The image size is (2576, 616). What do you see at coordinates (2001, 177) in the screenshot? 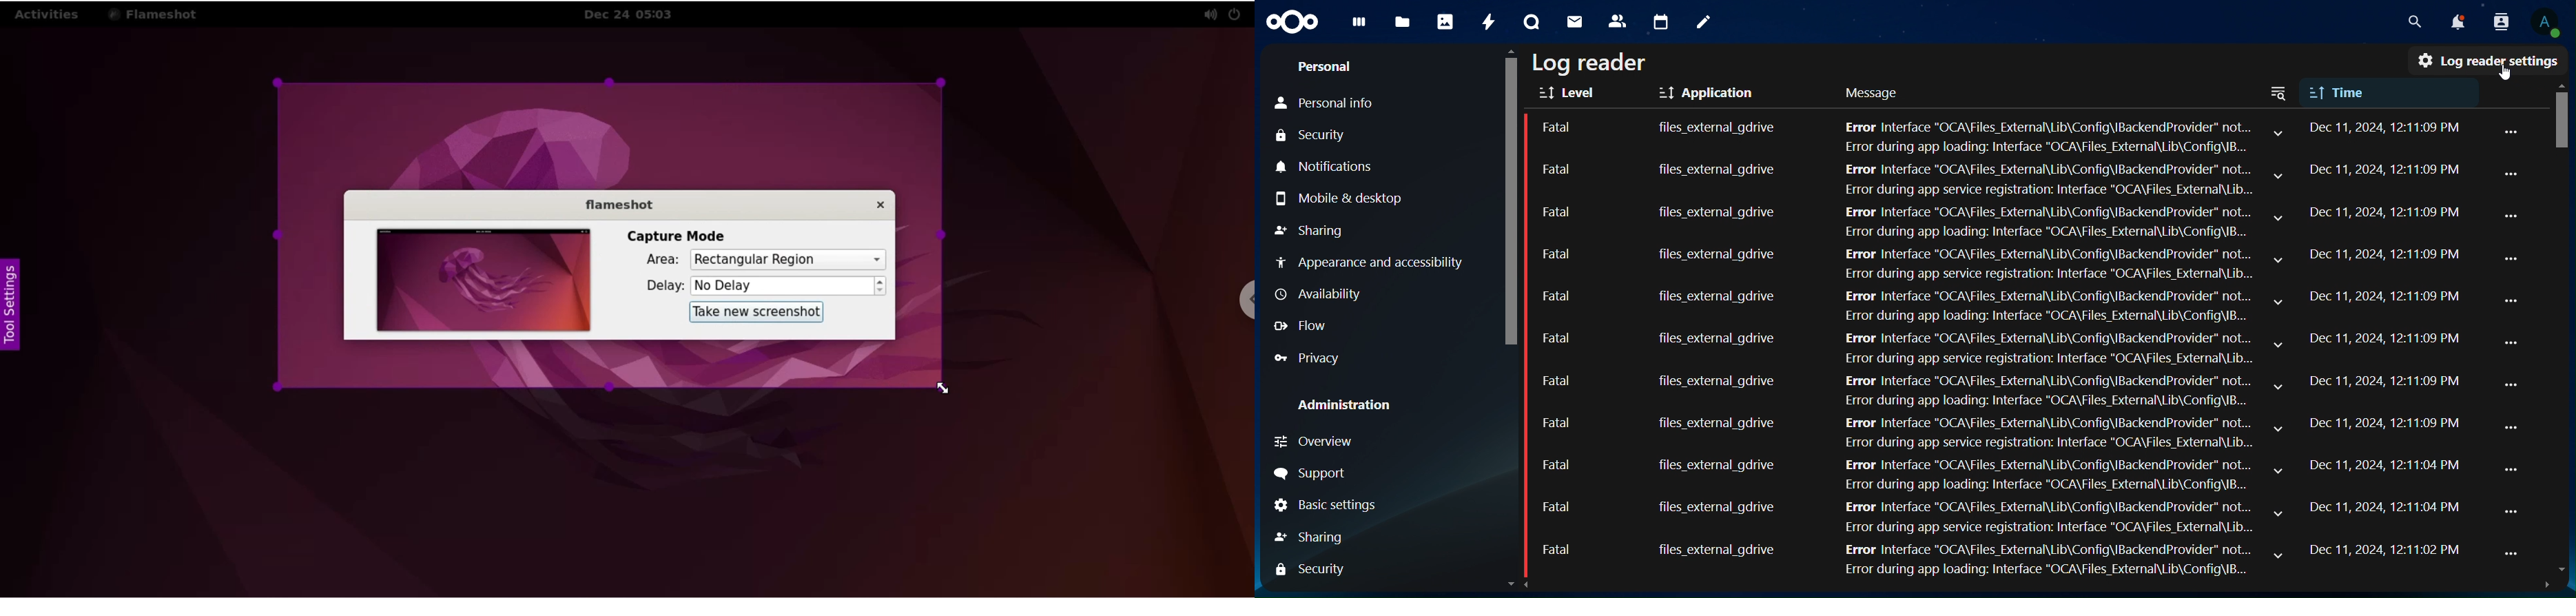
I see `information about log level, application, it's message and time details` at bounding box center [2001, 177].